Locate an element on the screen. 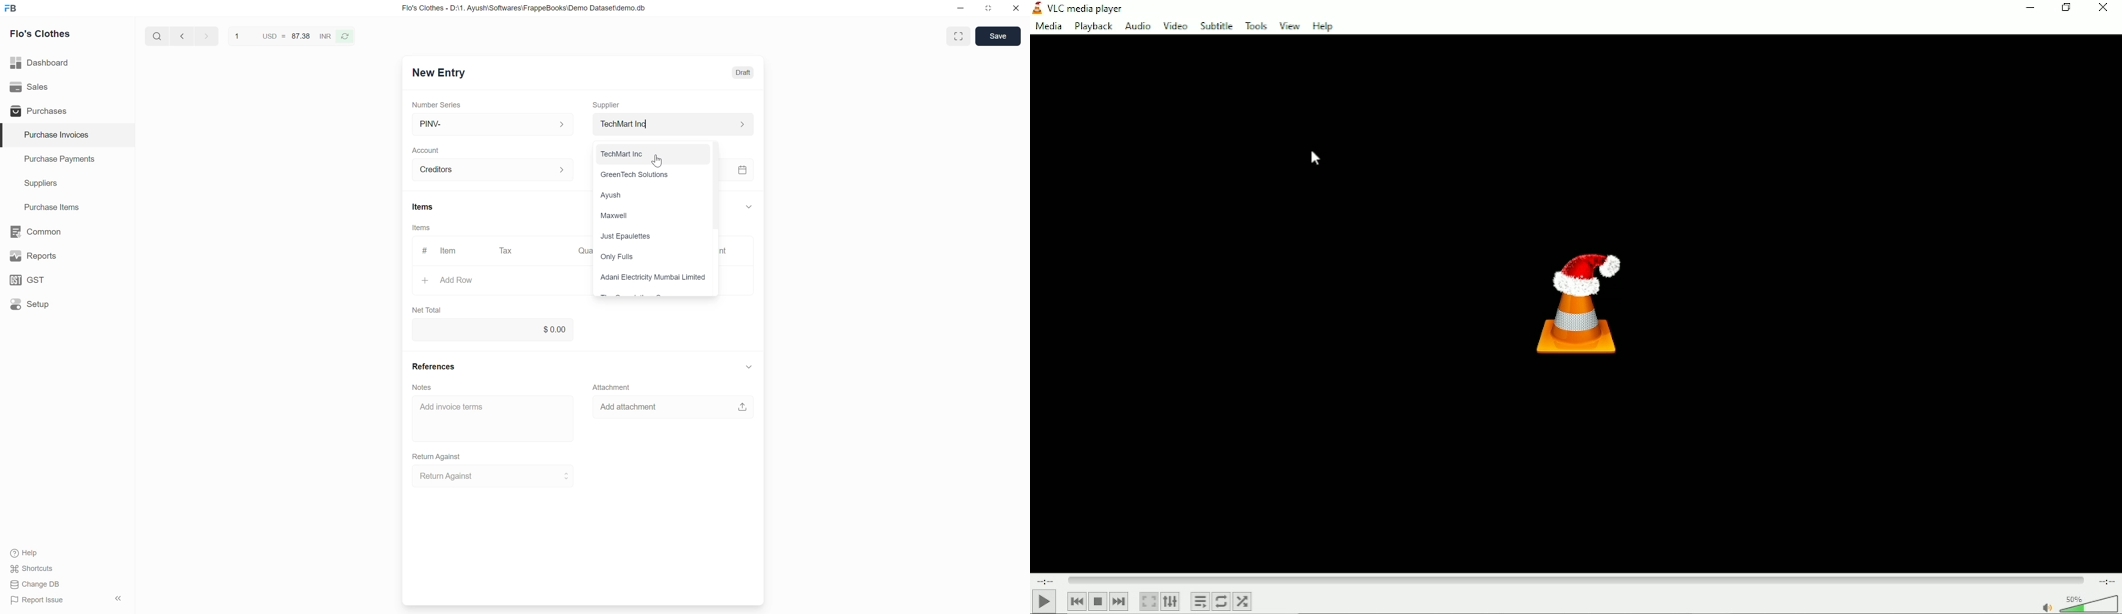 This screenshot has height=616, width=2128. Add invoice terms is located at coordinates (494, 419).